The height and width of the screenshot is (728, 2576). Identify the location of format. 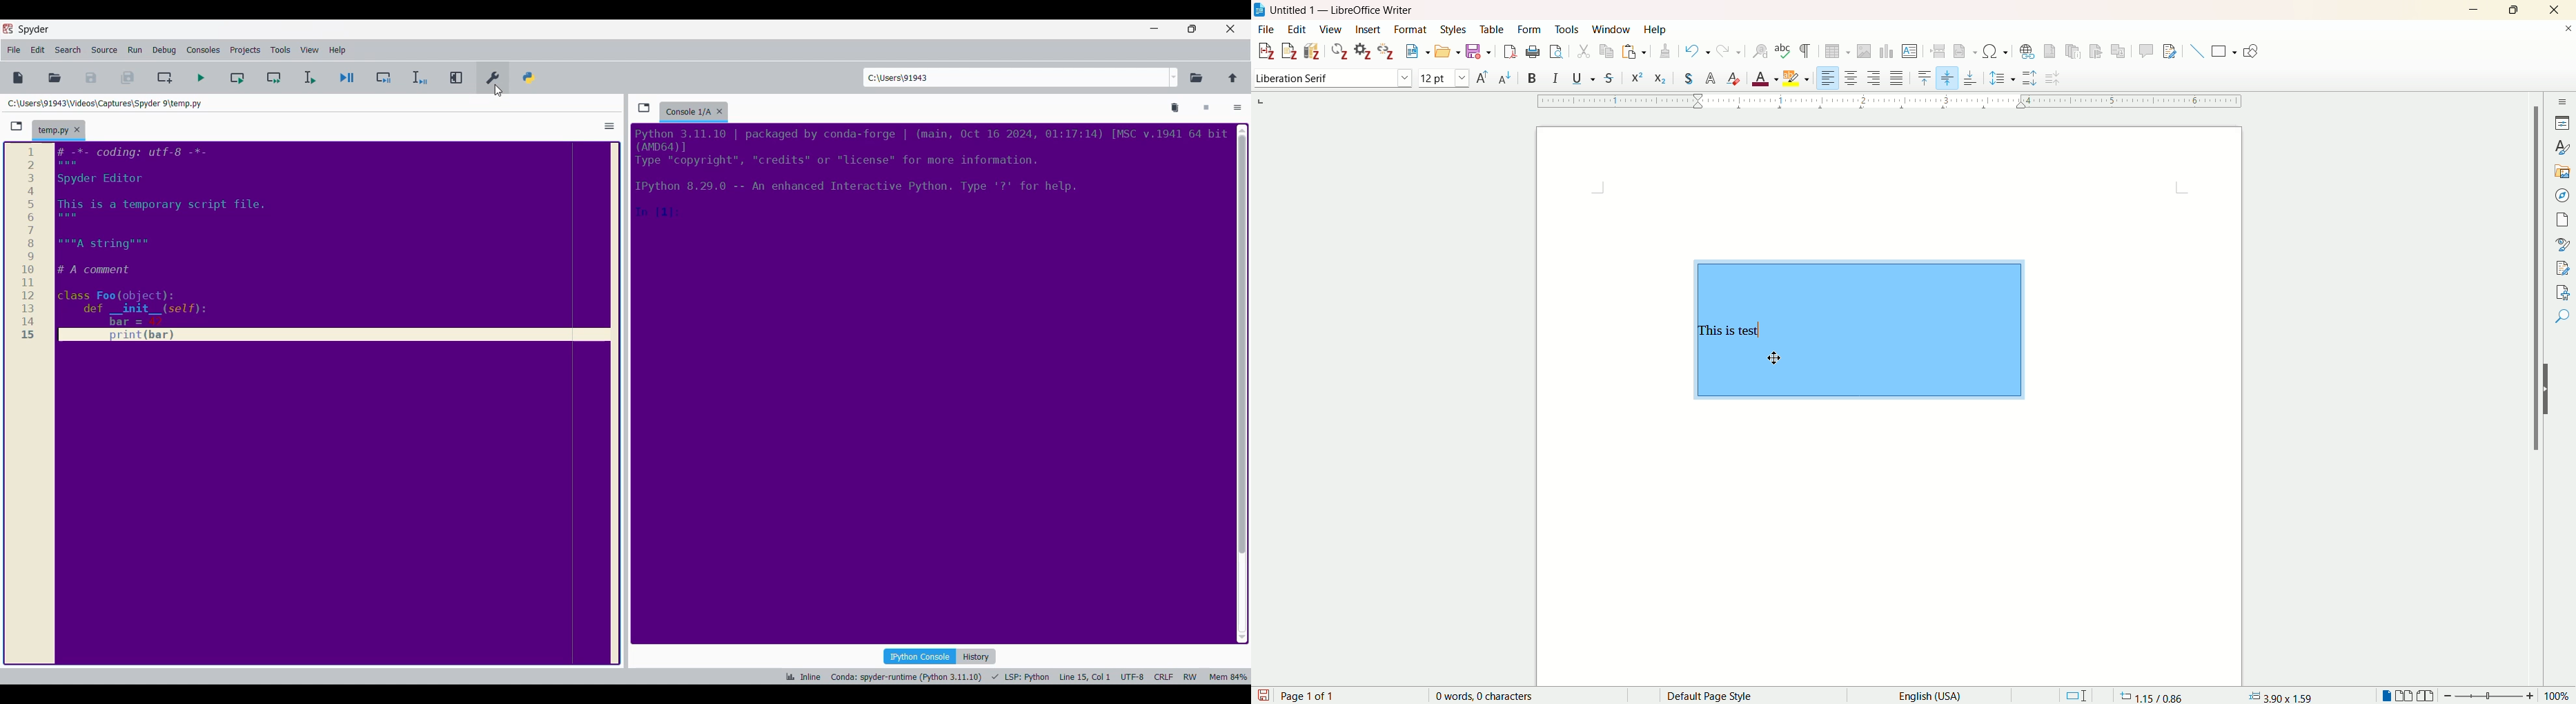
(1410, 30).